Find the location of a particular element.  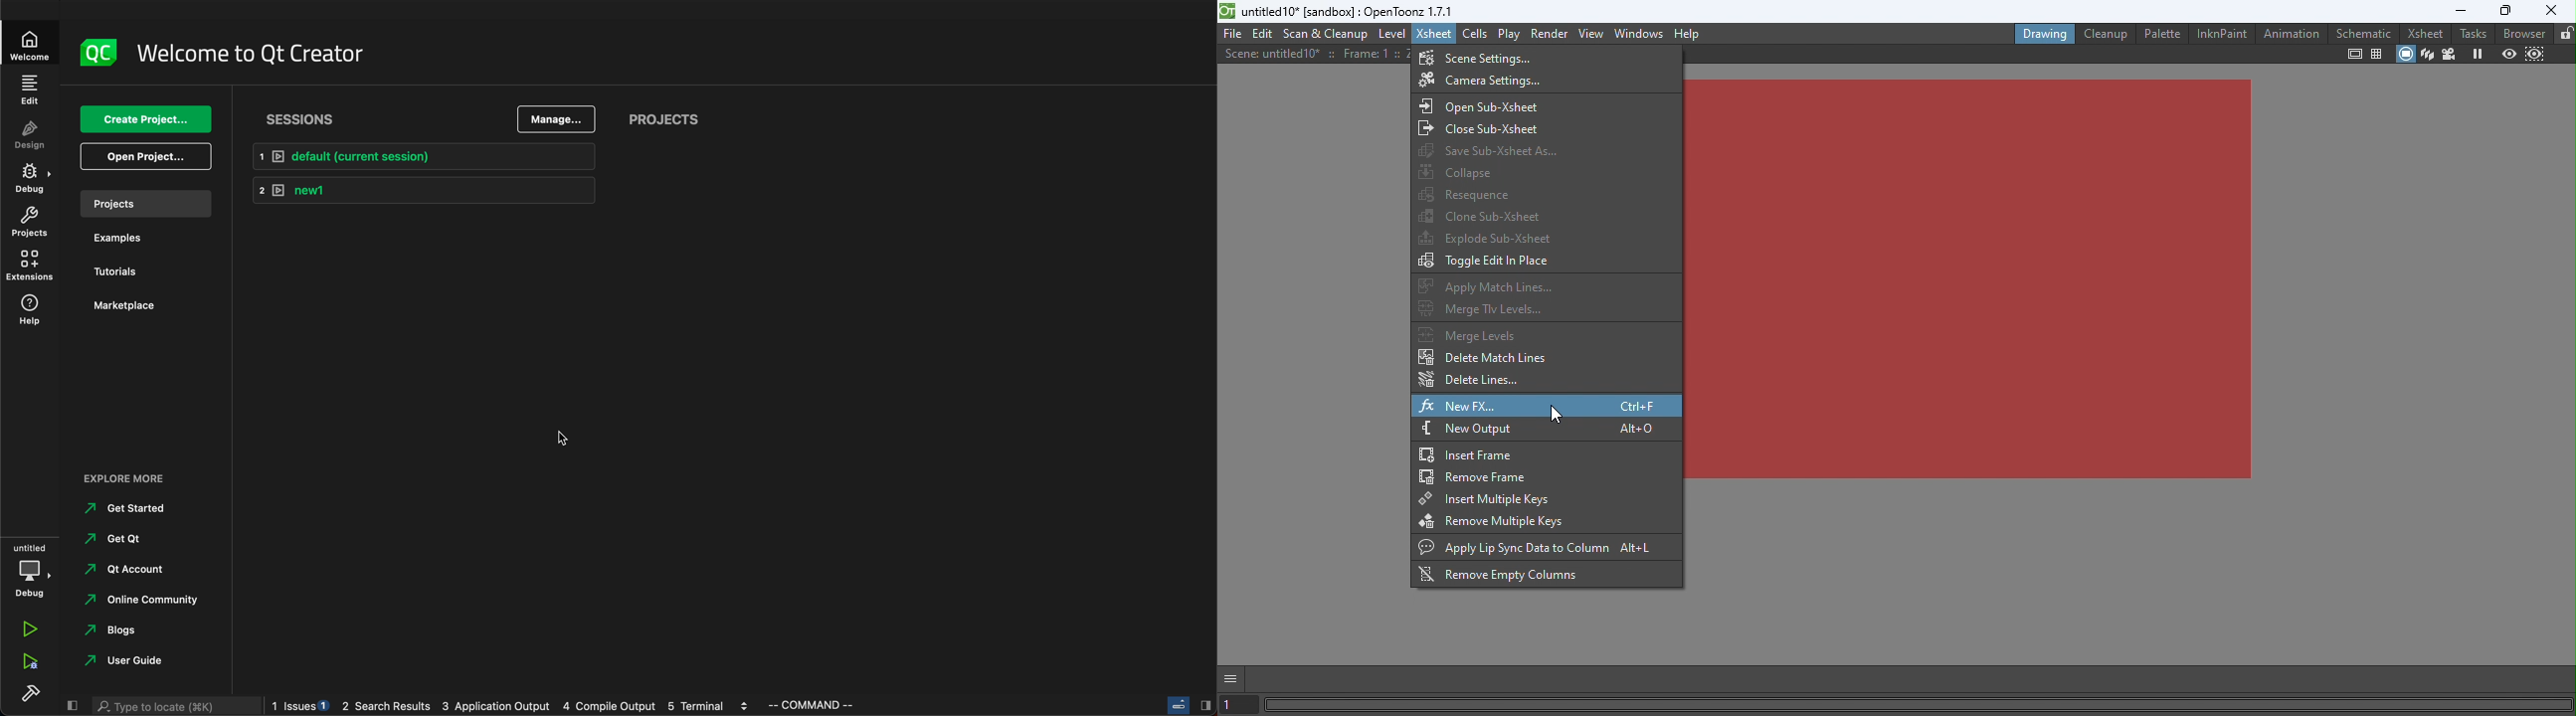

guide is located at coordinates (124, 662).